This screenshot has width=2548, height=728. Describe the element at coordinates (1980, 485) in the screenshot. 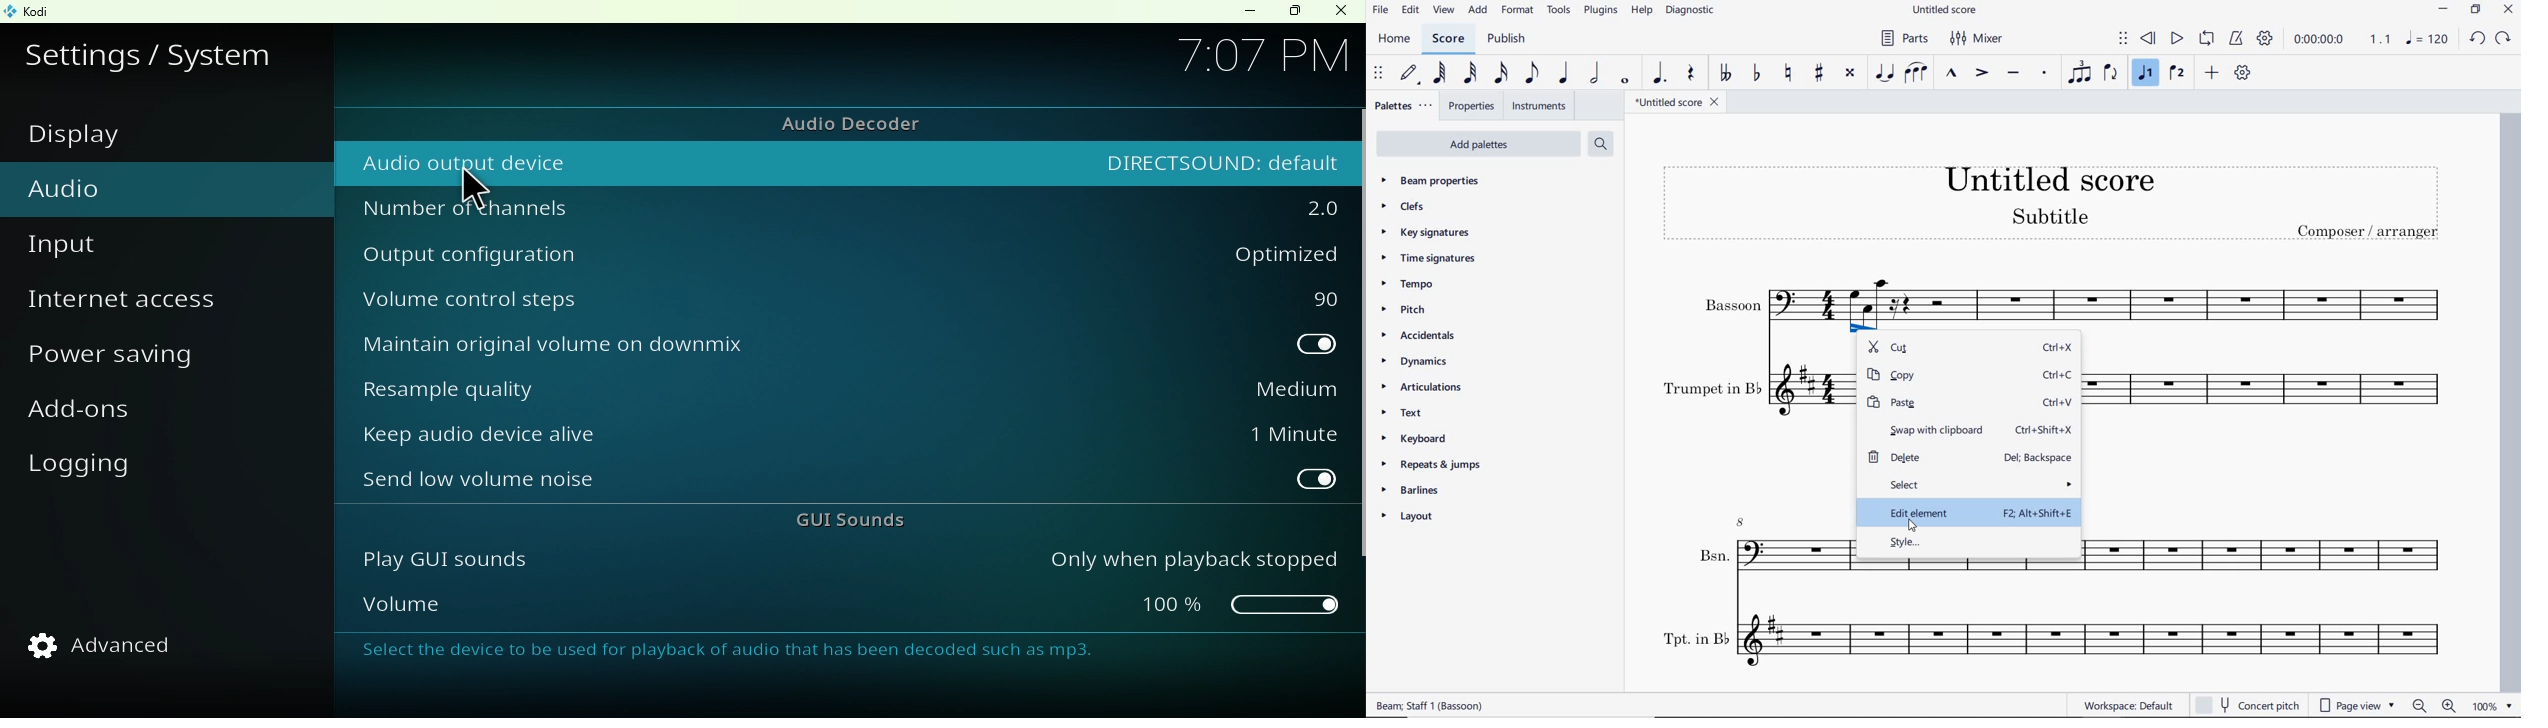

I see `select` at that location.